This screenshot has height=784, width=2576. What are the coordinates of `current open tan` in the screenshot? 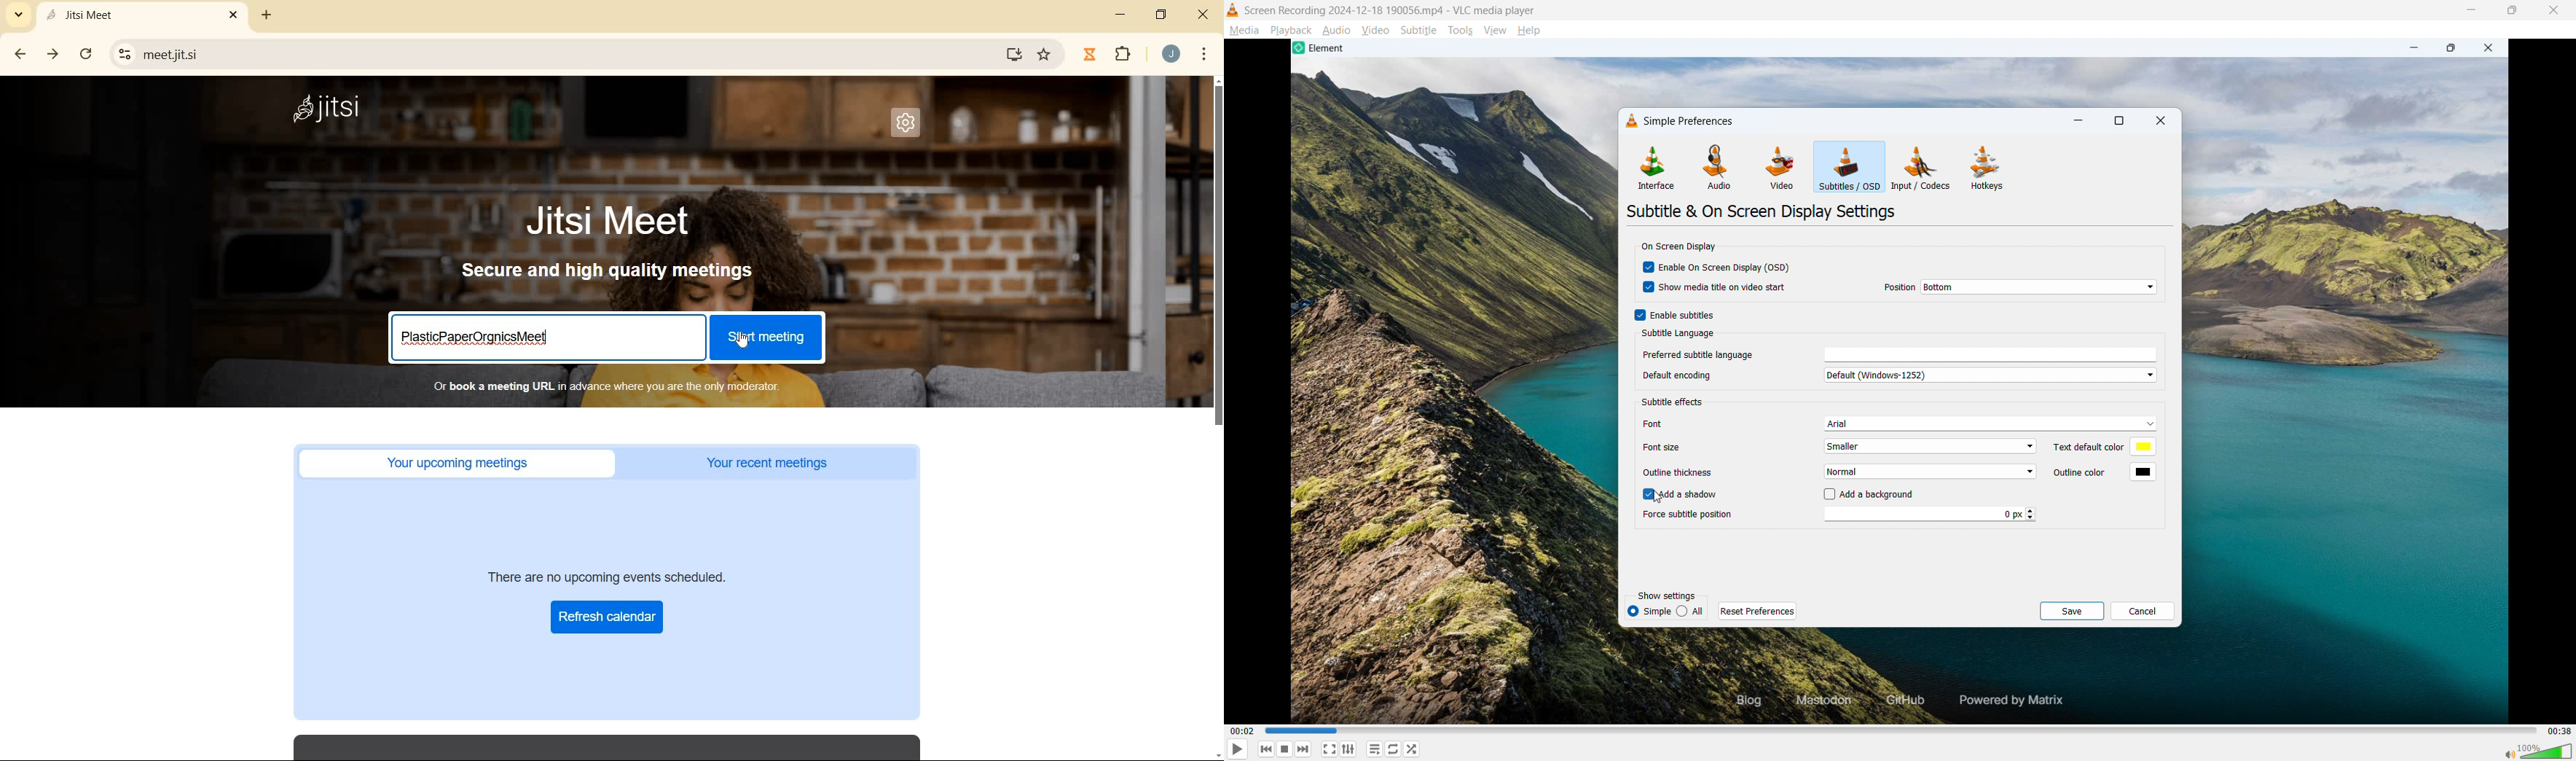 It's located at (145, 15).